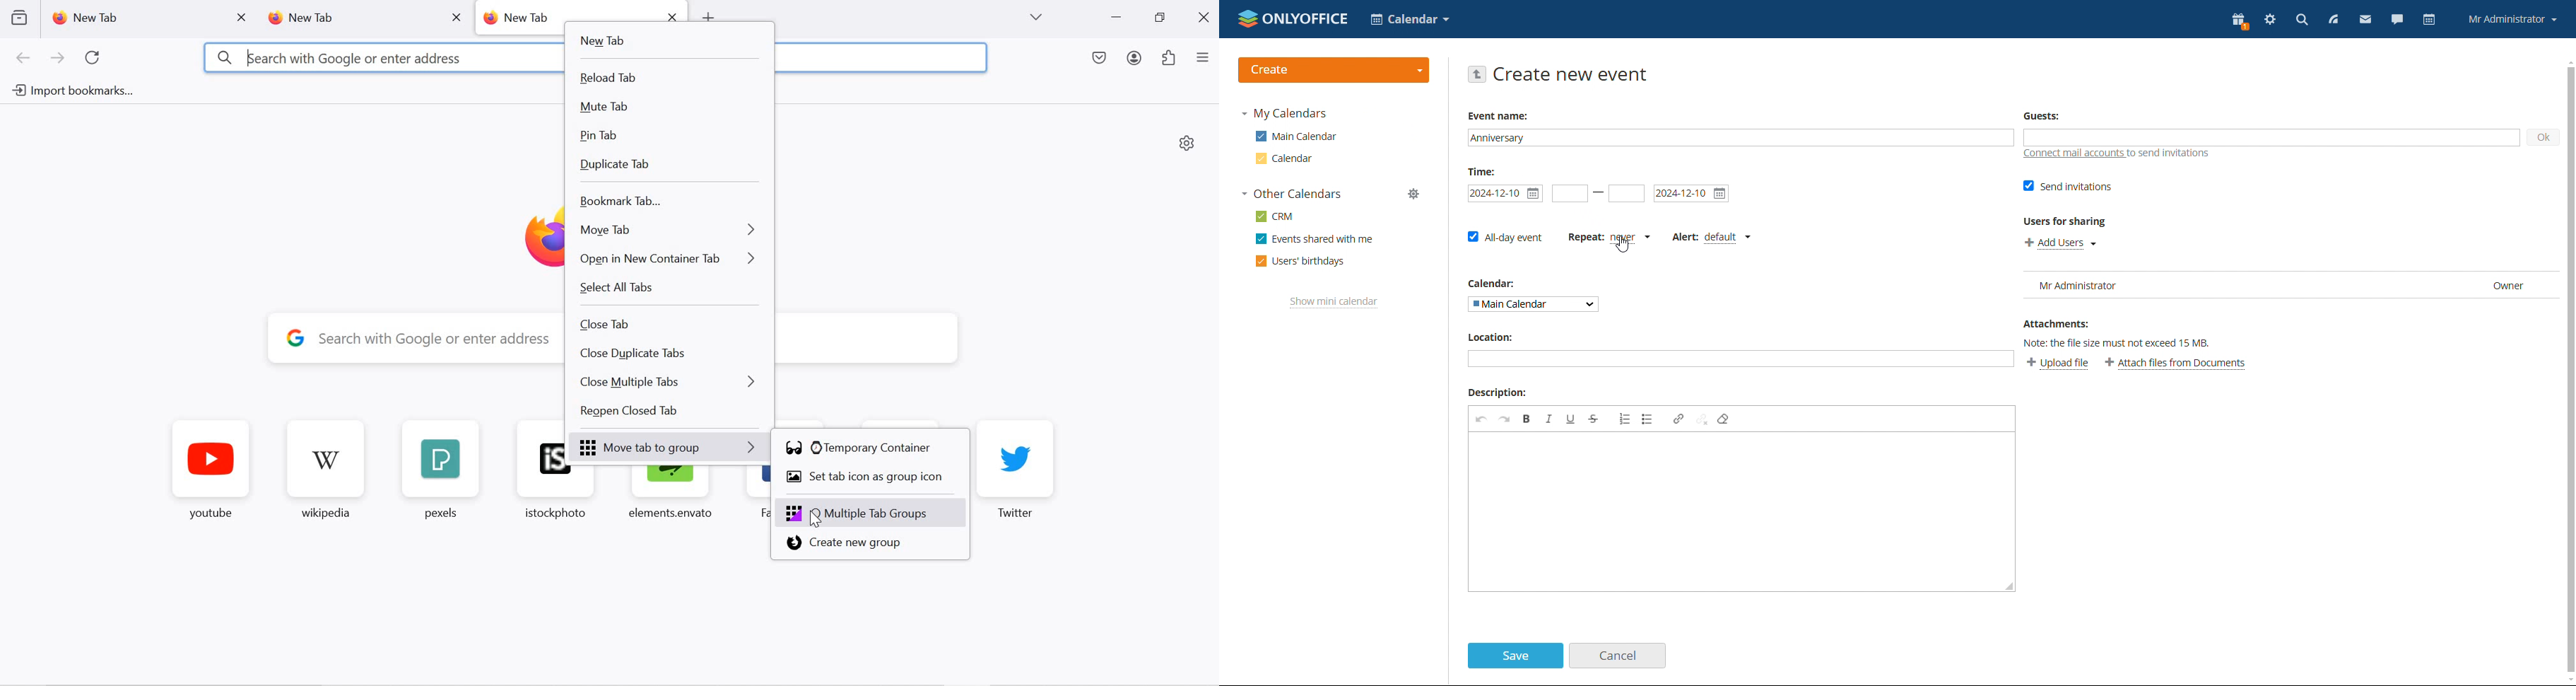  What do you see at coordinates (863, 450) in the screenshot?
I see `temporary container` at bounding box center [863, 450].